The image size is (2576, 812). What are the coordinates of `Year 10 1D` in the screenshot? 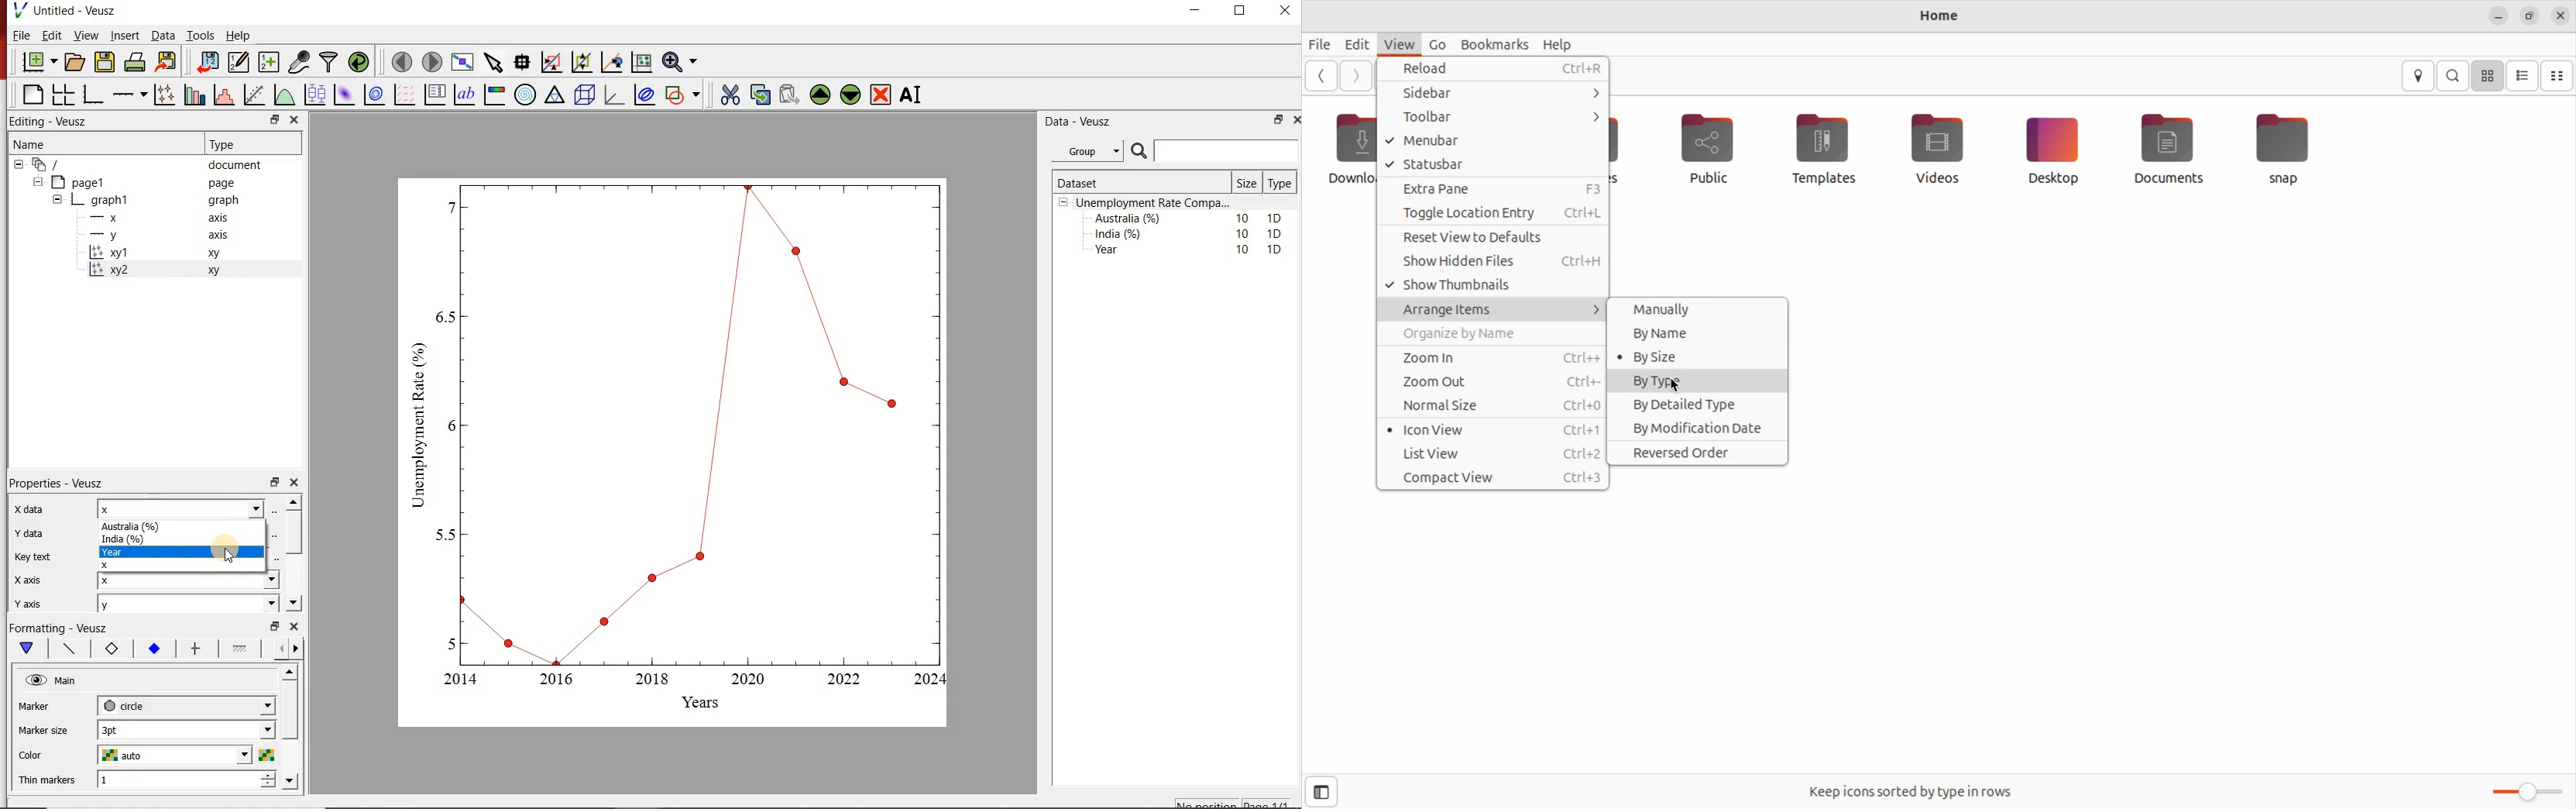 It's located at (1193, 251).